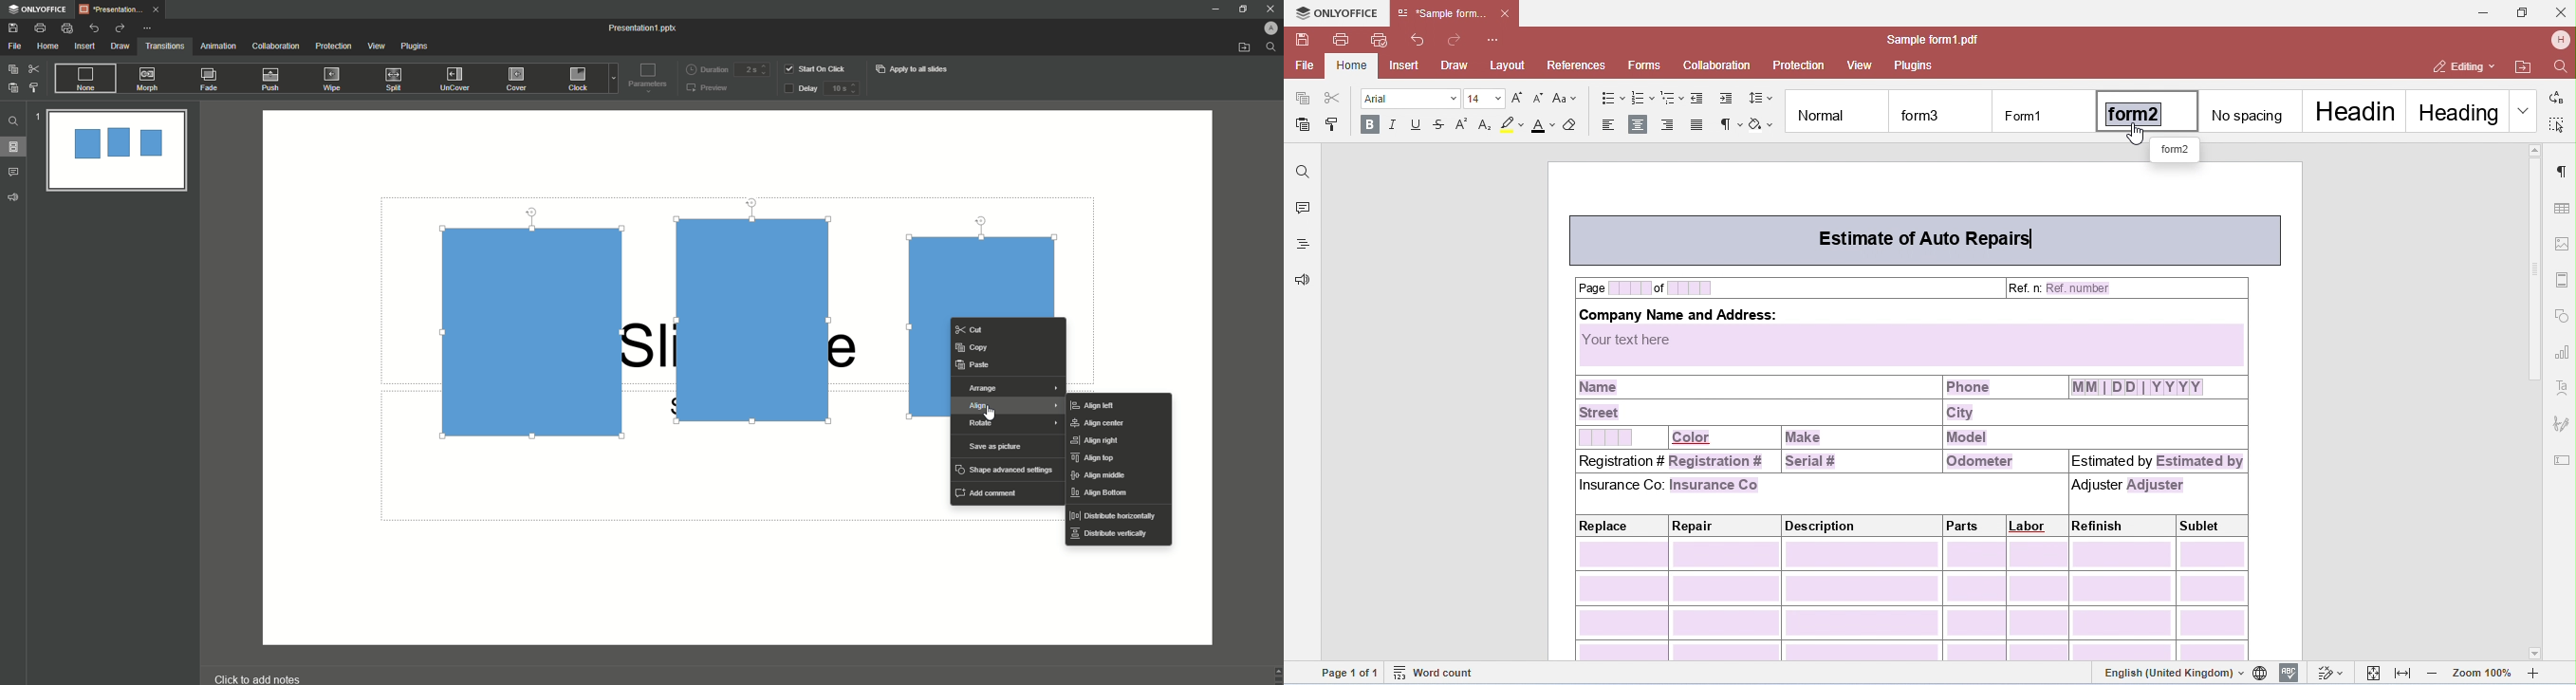 This screenshot has width=2576, height=700. Describe the element at coordinates (68, 29) in the screenshot. I see `Quick Print` at that location.